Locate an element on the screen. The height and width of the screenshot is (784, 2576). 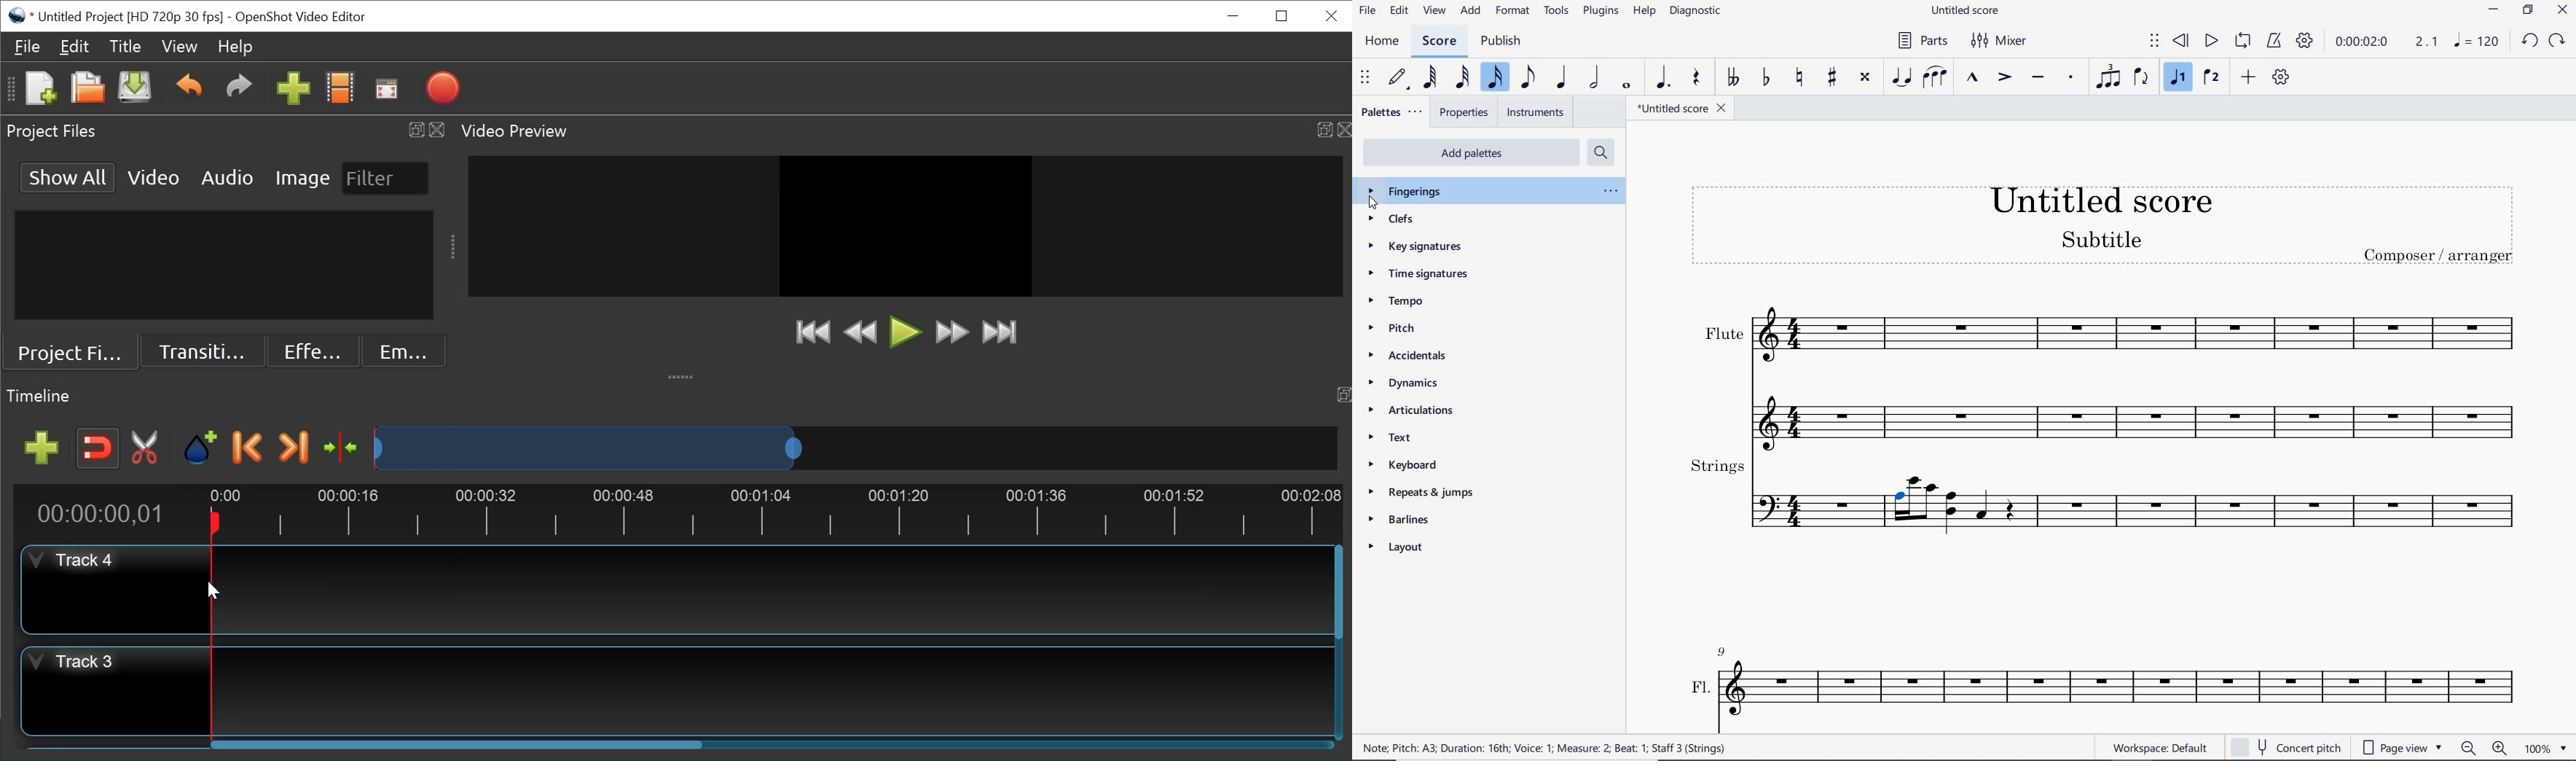
Close is located at coordinates (1329, 16).